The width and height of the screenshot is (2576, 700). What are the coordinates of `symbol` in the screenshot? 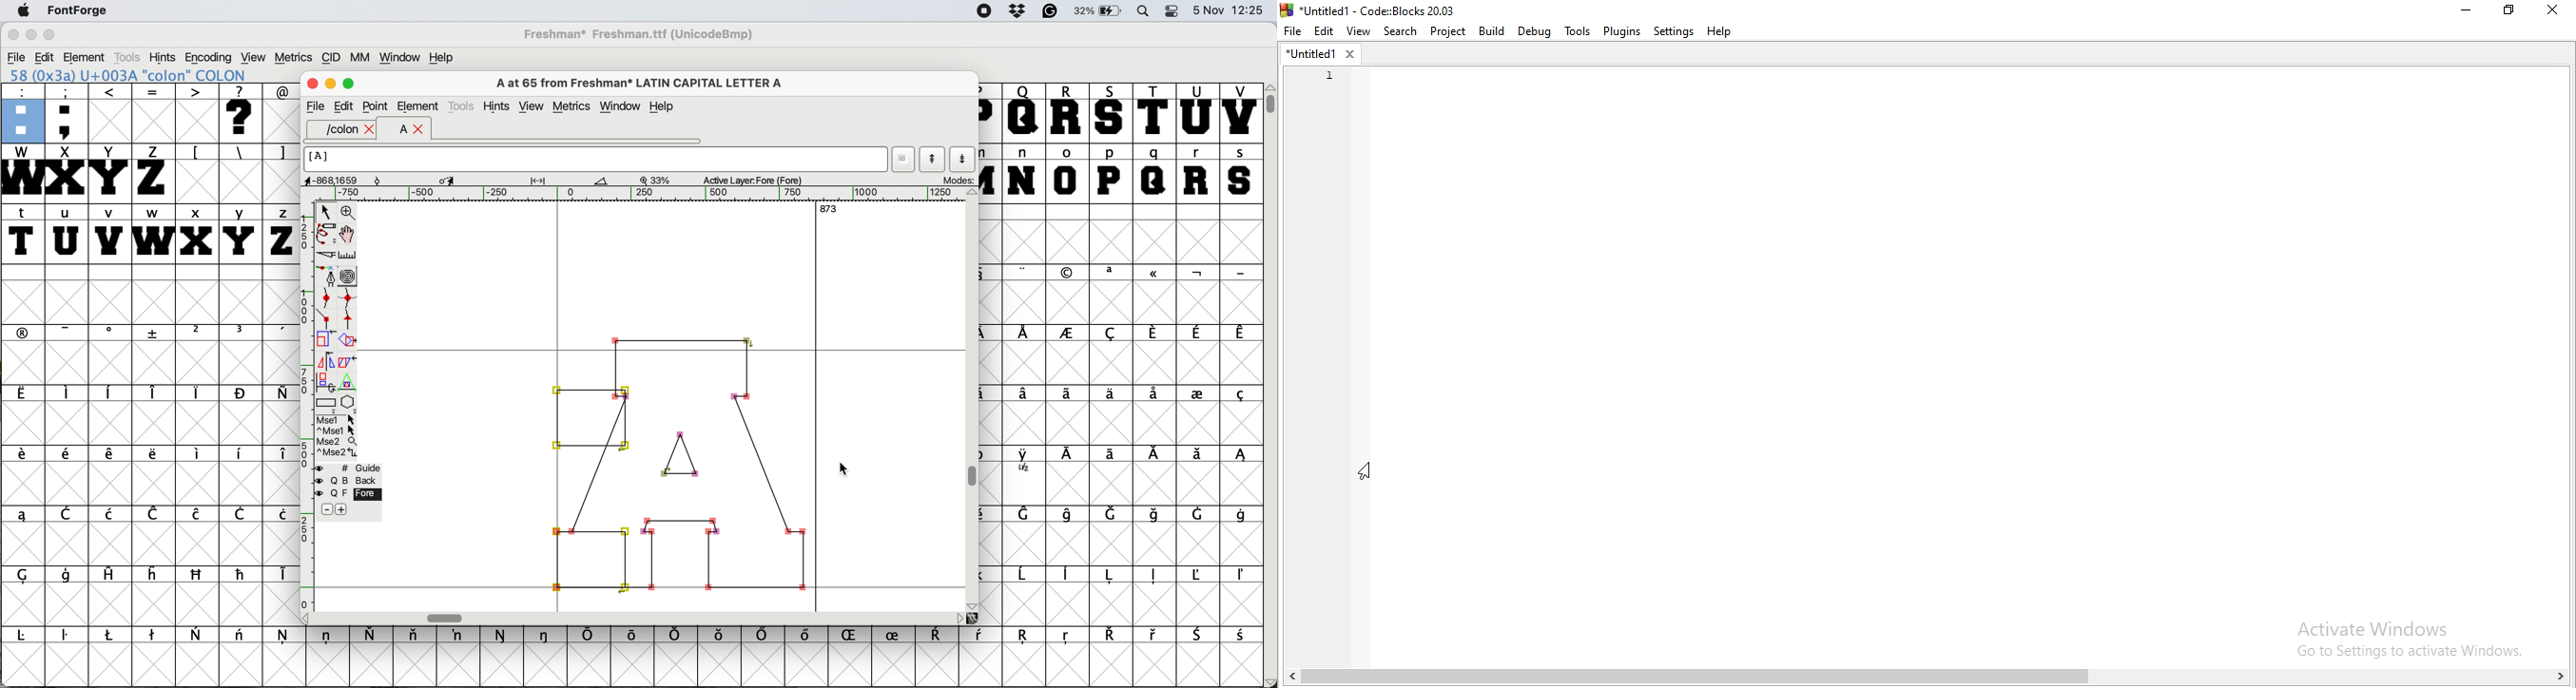 It's located at (109, 575).